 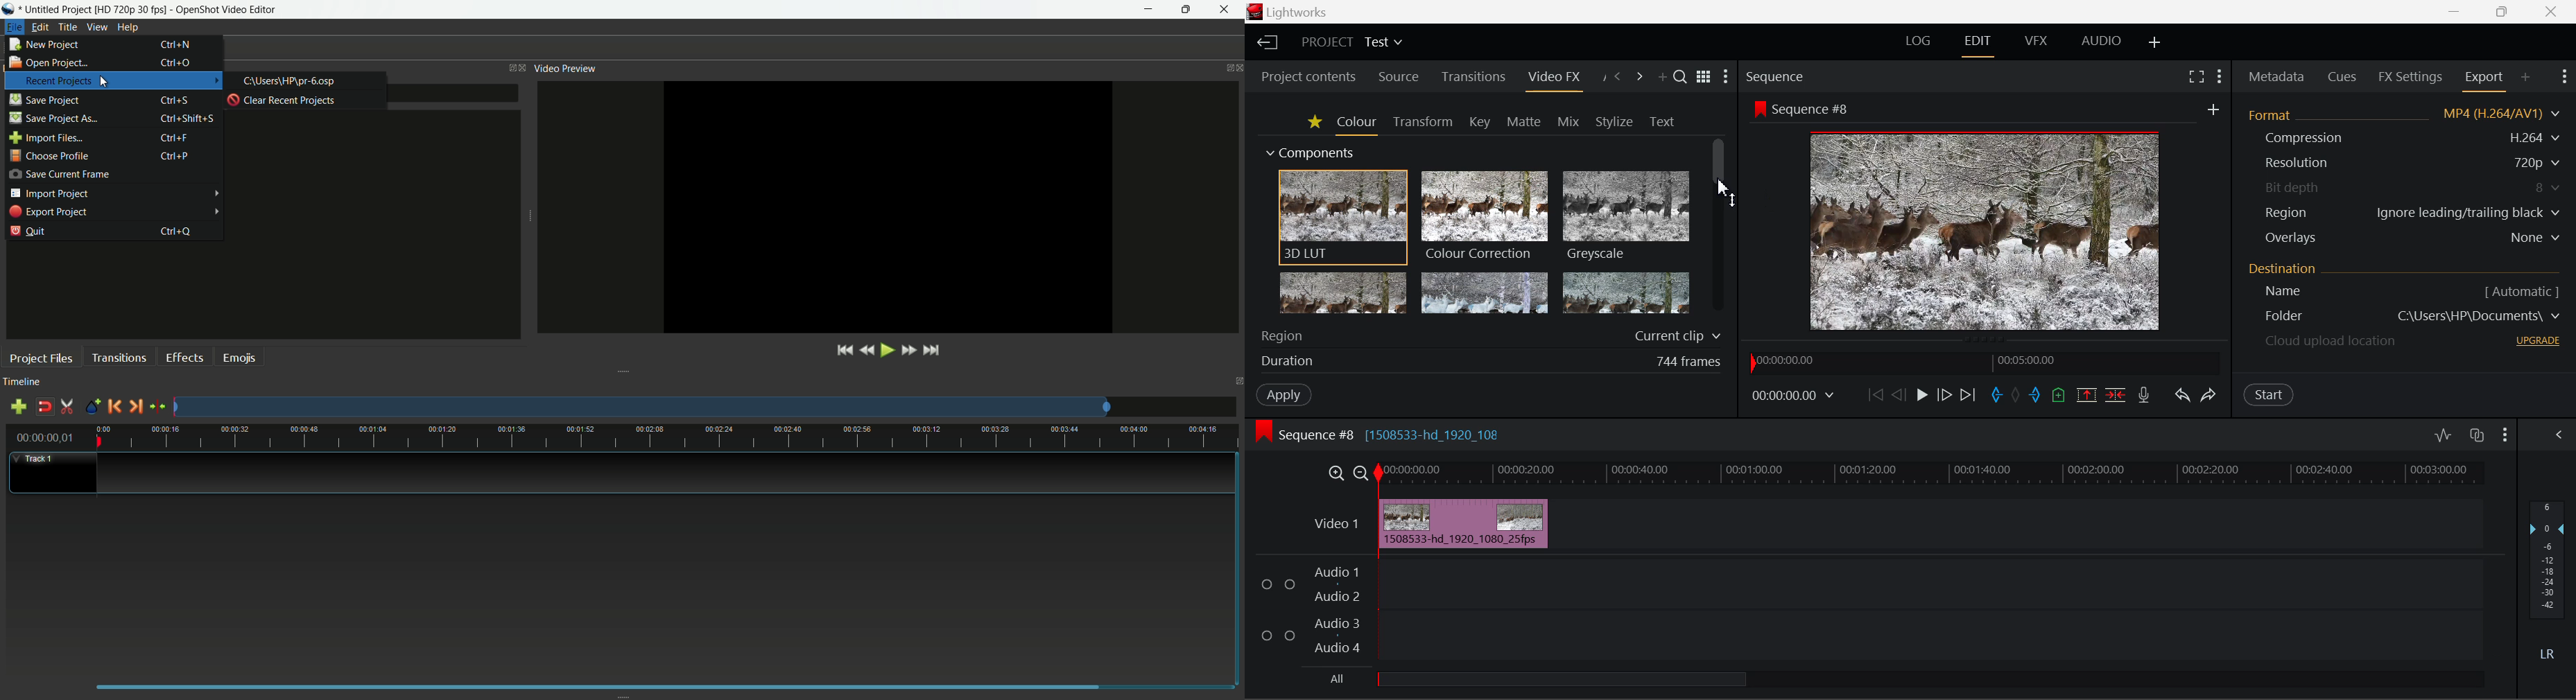 What do you see at coordinates (1187, 10) in the screenshot?
I see `maximize` at bounding box center [1187, 10].